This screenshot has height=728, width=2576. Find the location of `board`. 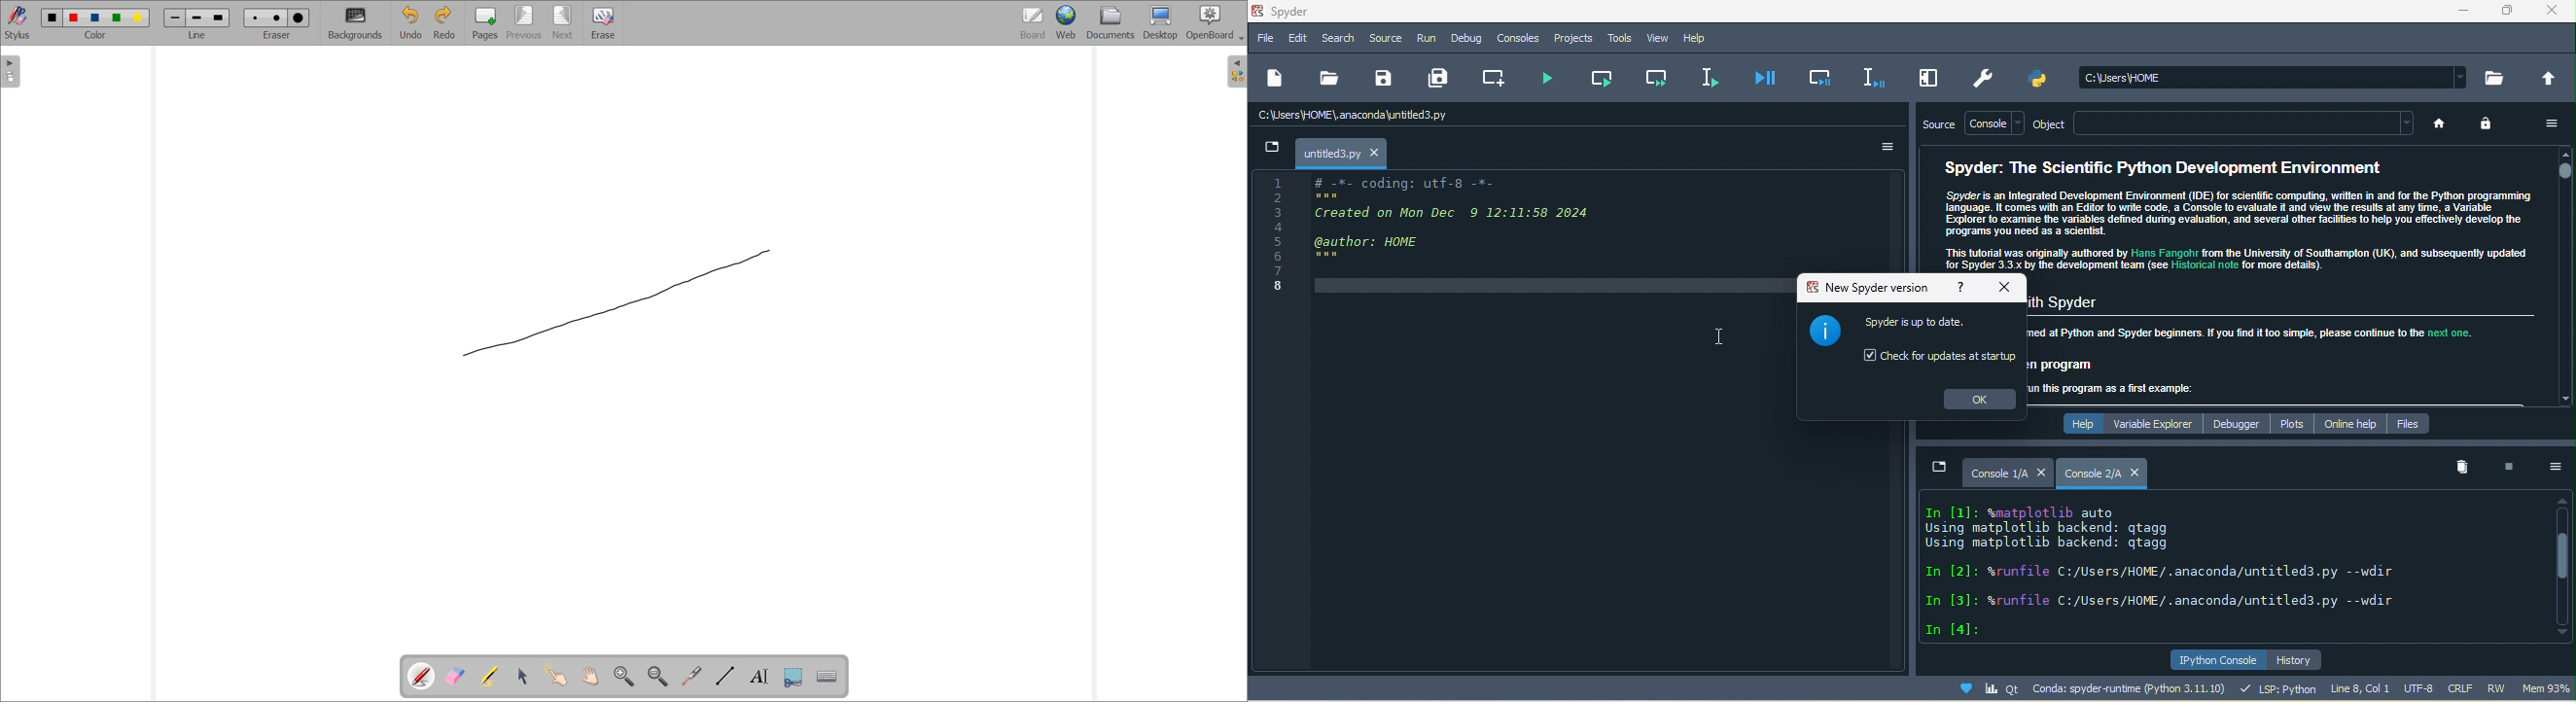

board is located at coordinates (1032, 23).